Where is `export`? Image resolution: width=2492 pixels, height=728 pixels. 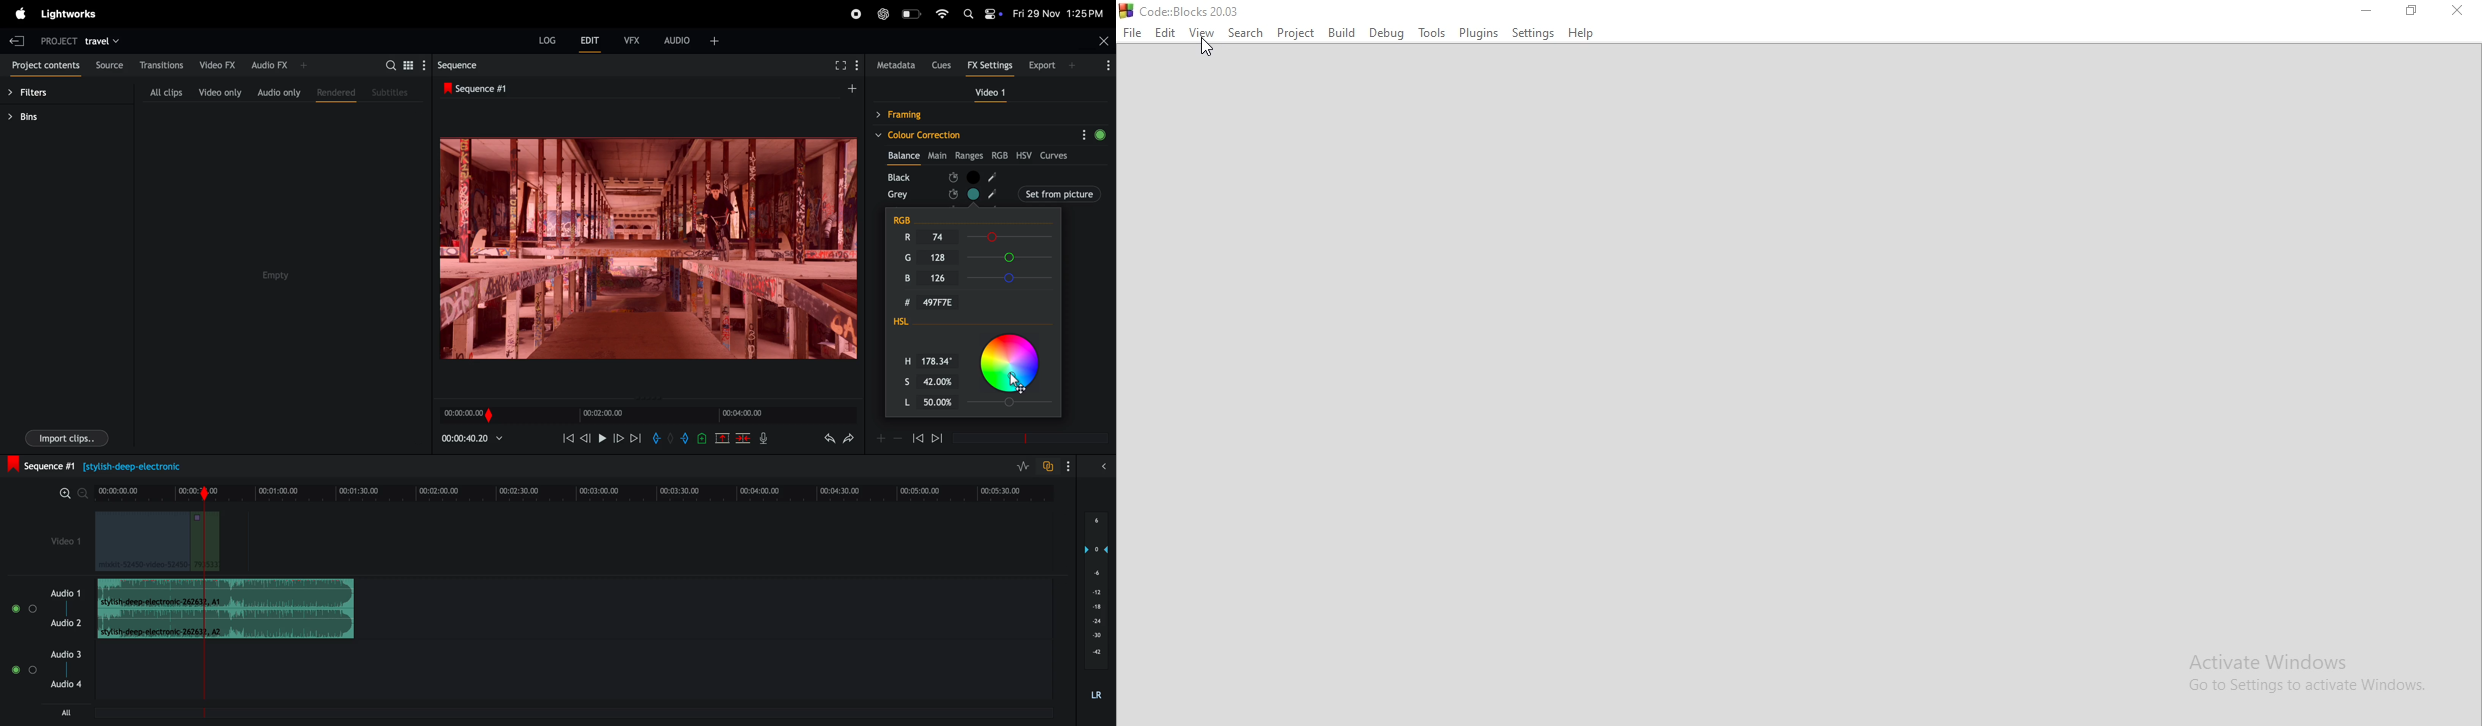
export is located at coordinates (1054, 65).